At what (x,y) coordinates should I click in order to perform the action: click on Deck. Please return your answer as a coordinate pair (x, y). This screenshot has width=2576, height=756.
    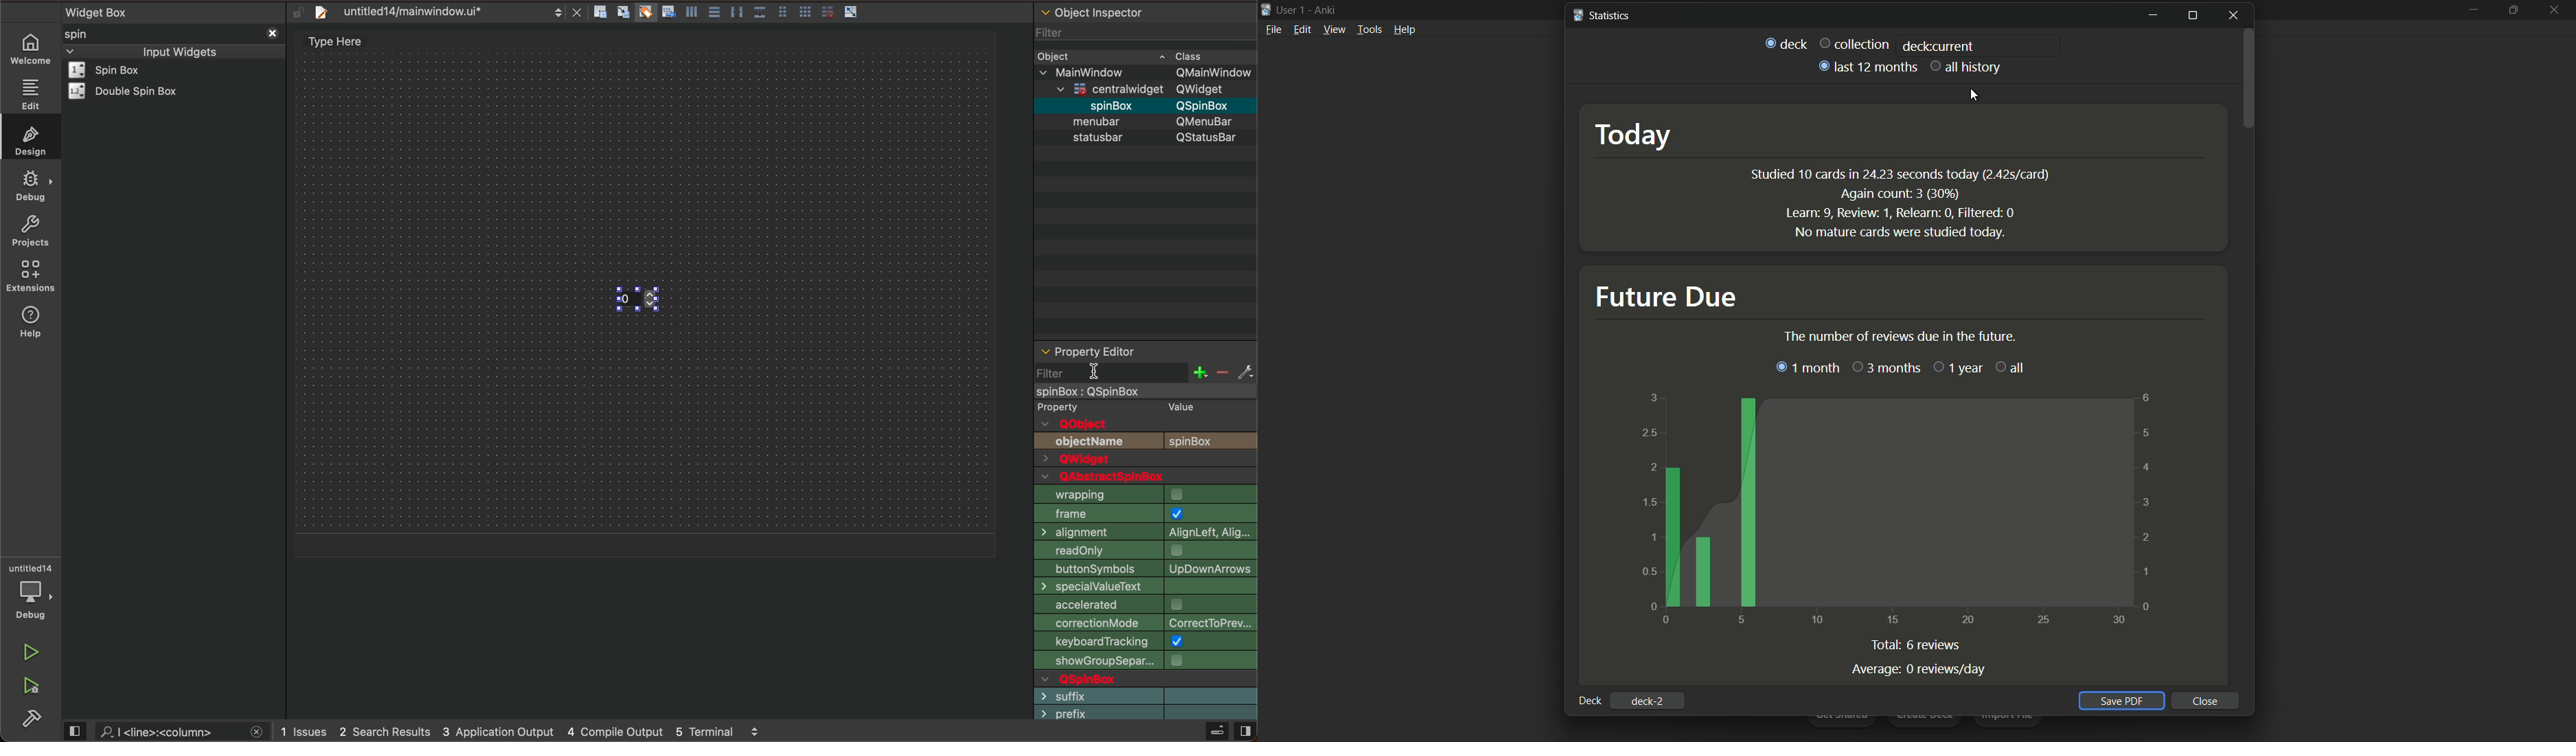
    Looking at the image, I should click on (1589, 701).